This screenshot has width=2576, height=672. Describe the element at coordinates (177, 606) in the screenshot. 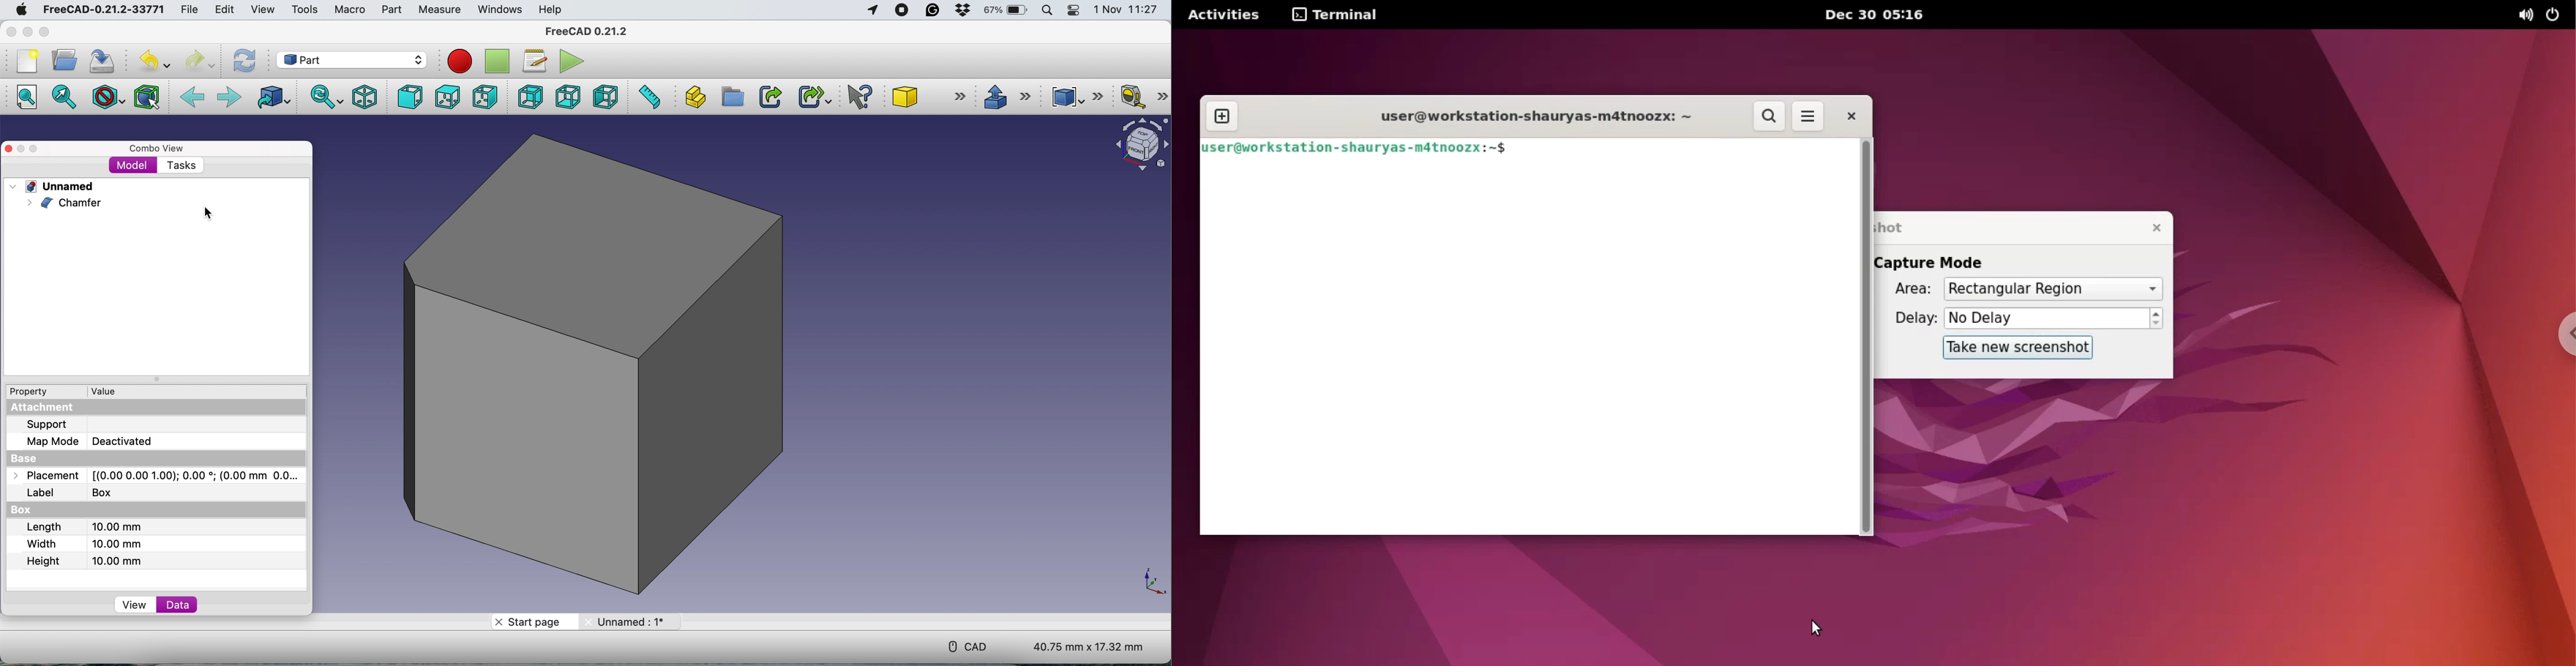

I see `data` at that location.